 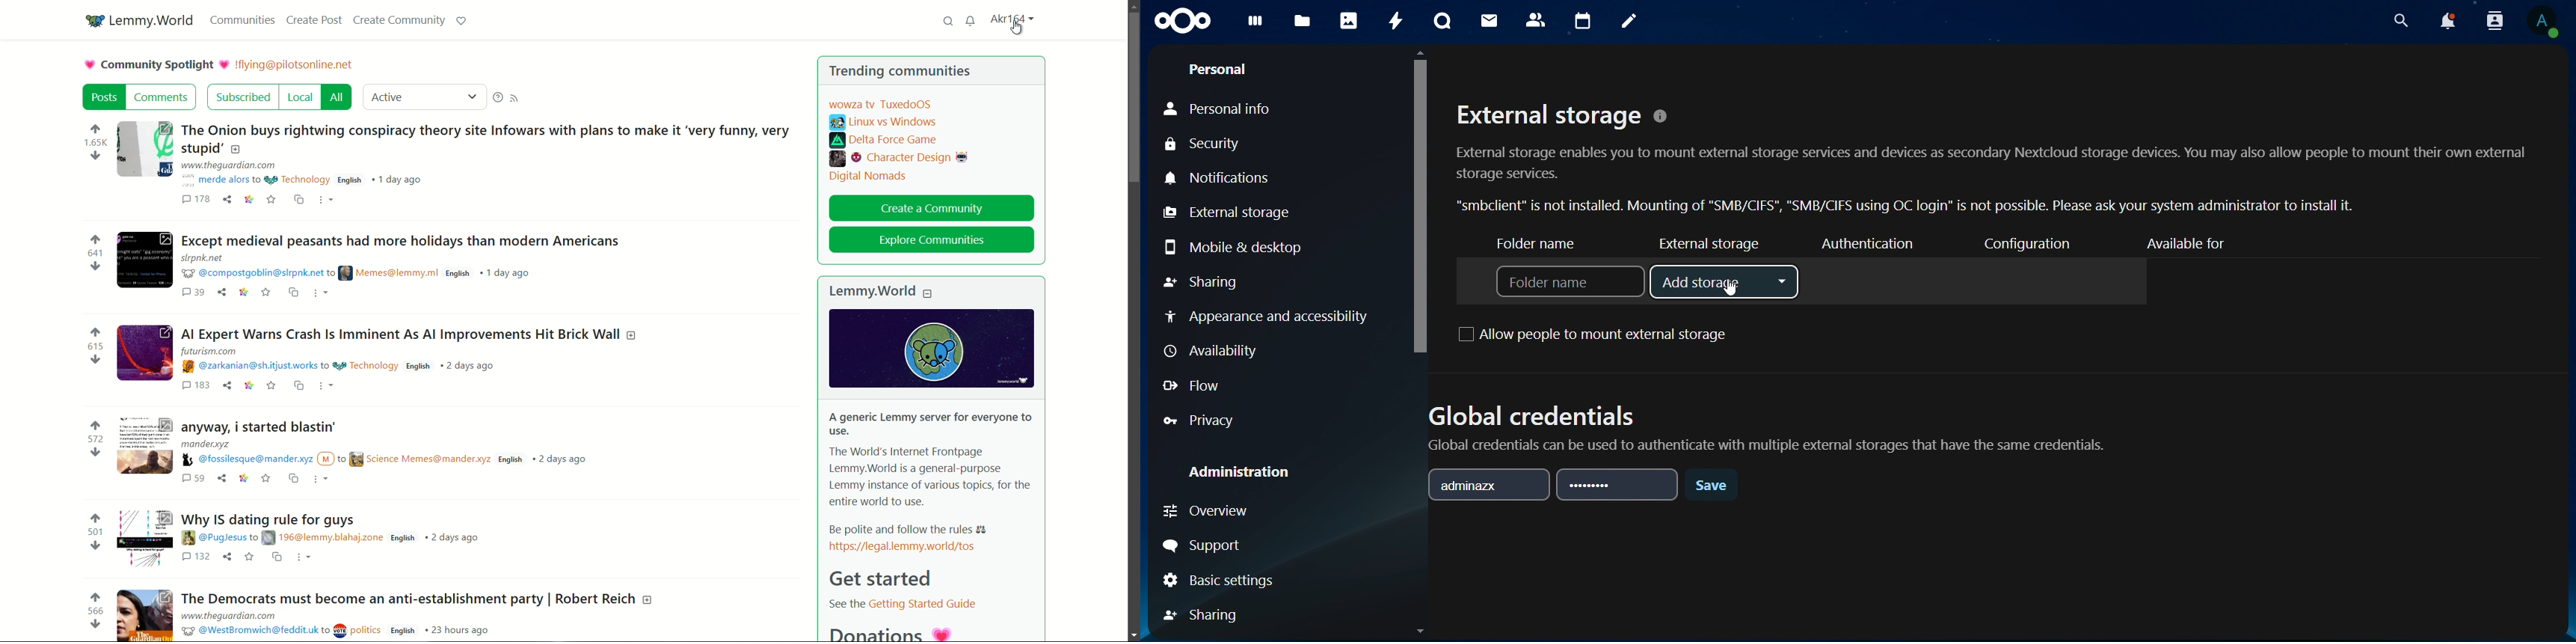 What do you see at coordinates (261, 427) in the screenshot?
I see `post-4` at bounding box center [261, 427].